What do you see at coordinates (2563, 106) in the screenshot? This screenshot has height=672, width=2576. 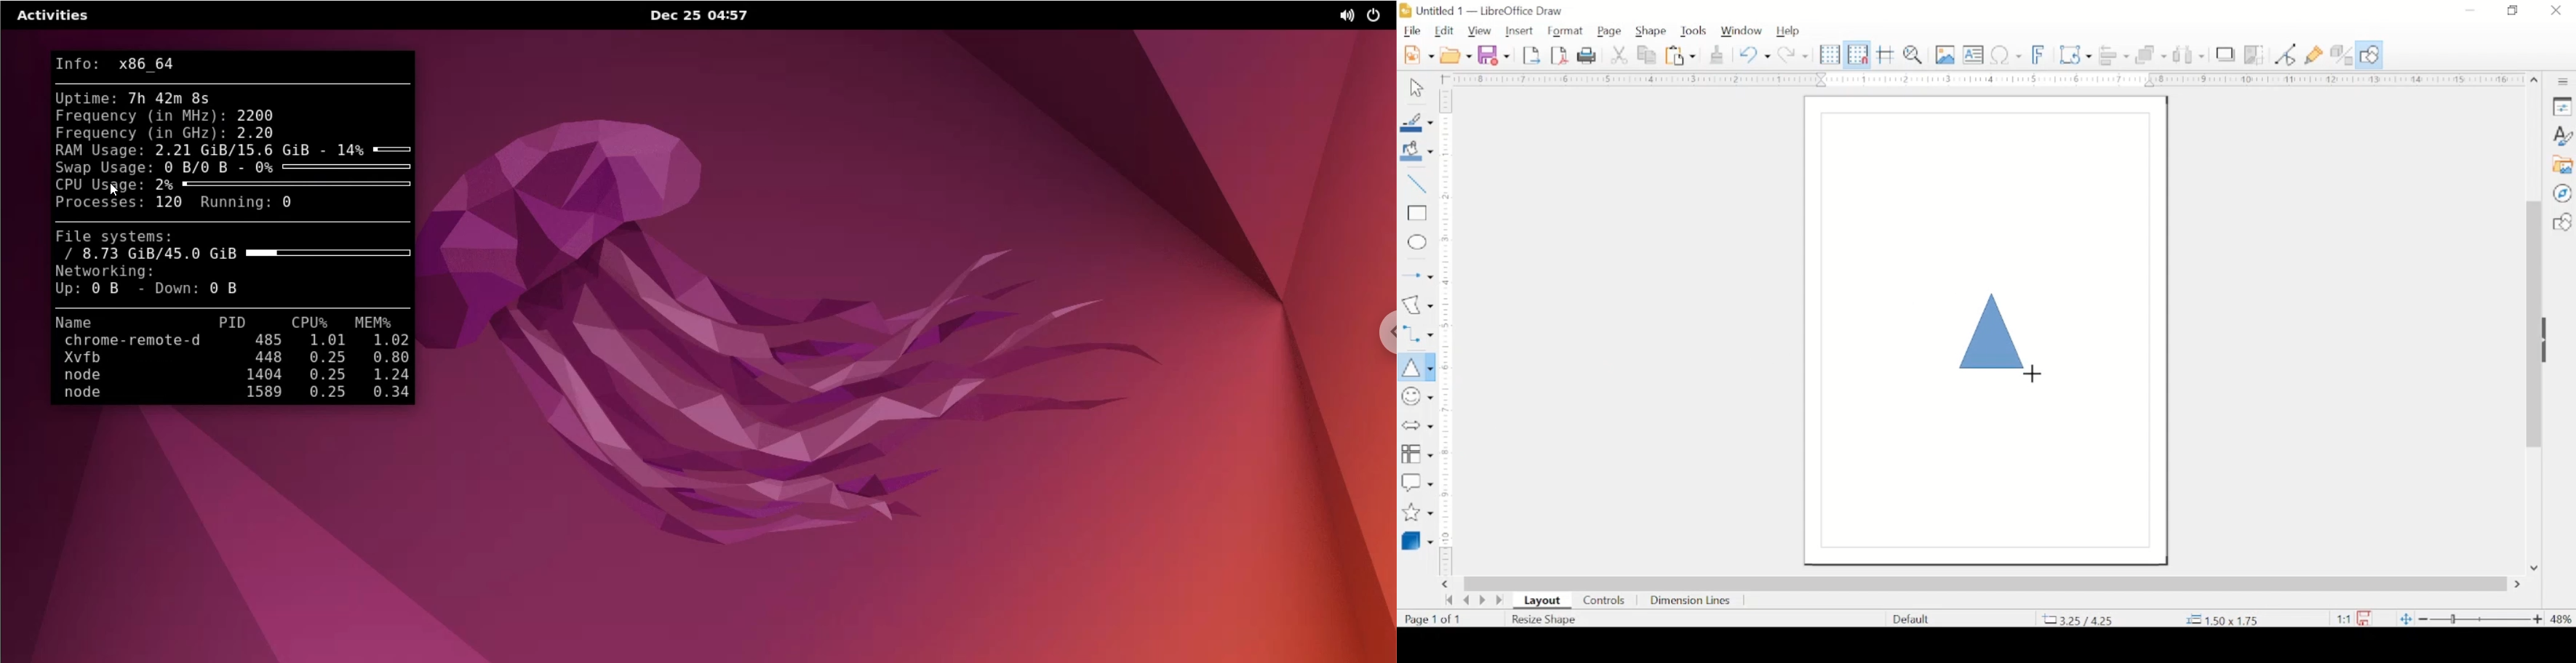 I see `properties` at bounding box center [2563, 106].